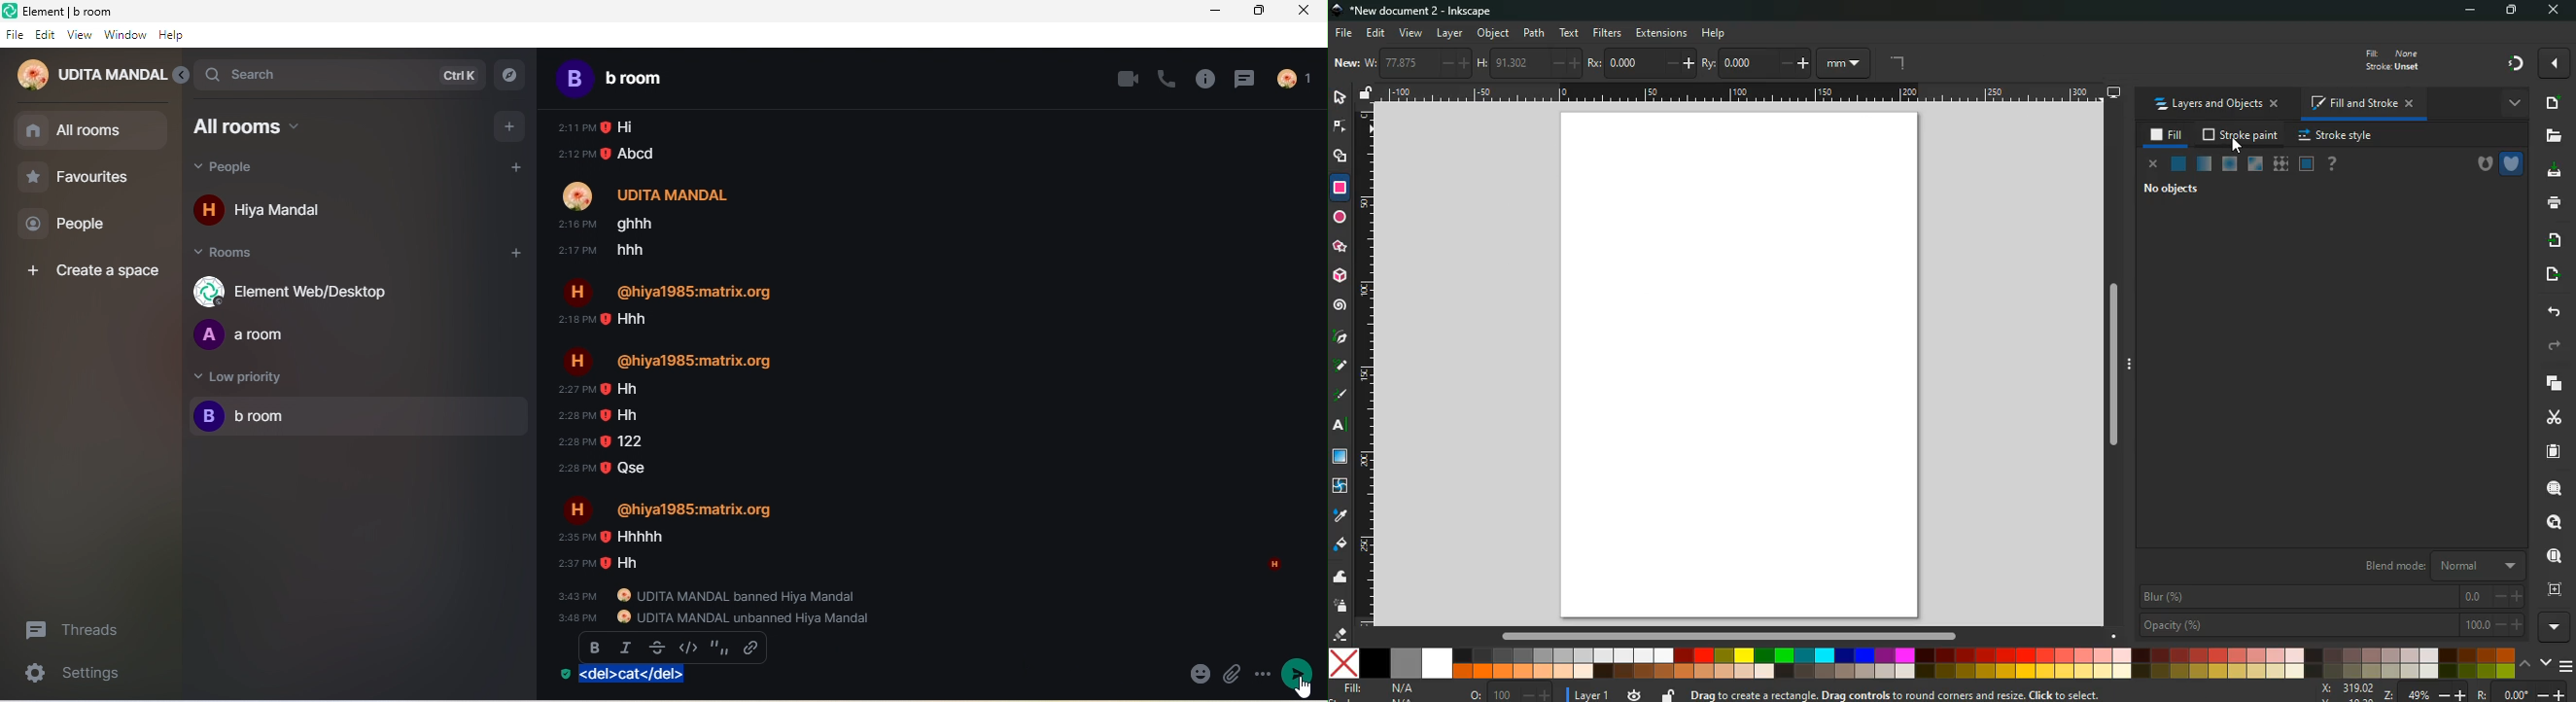 This screenshot has height=728, width=2576. What do you see at coordinates (76, 225) in the screenshot?
I see `people` at bounding box center [76, 225].